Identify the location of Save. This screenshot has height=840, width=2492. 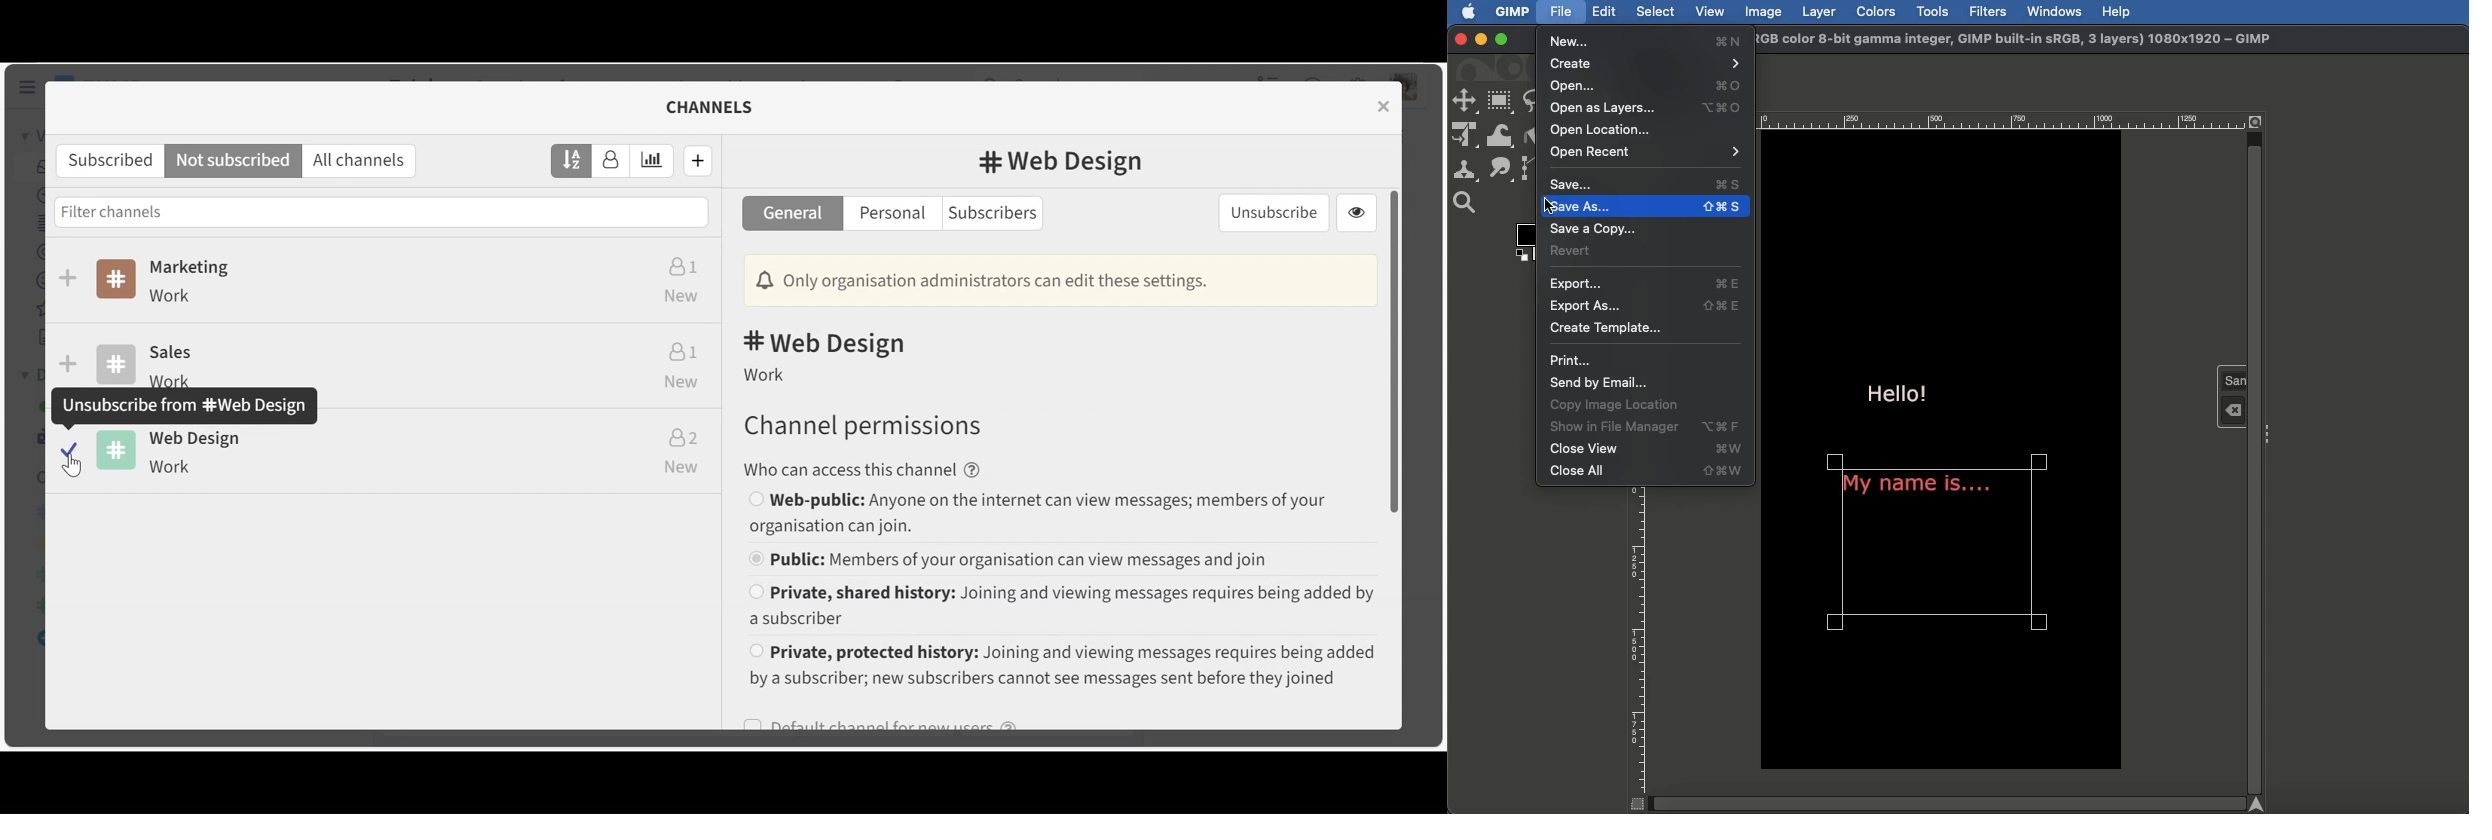
(1643, 185).